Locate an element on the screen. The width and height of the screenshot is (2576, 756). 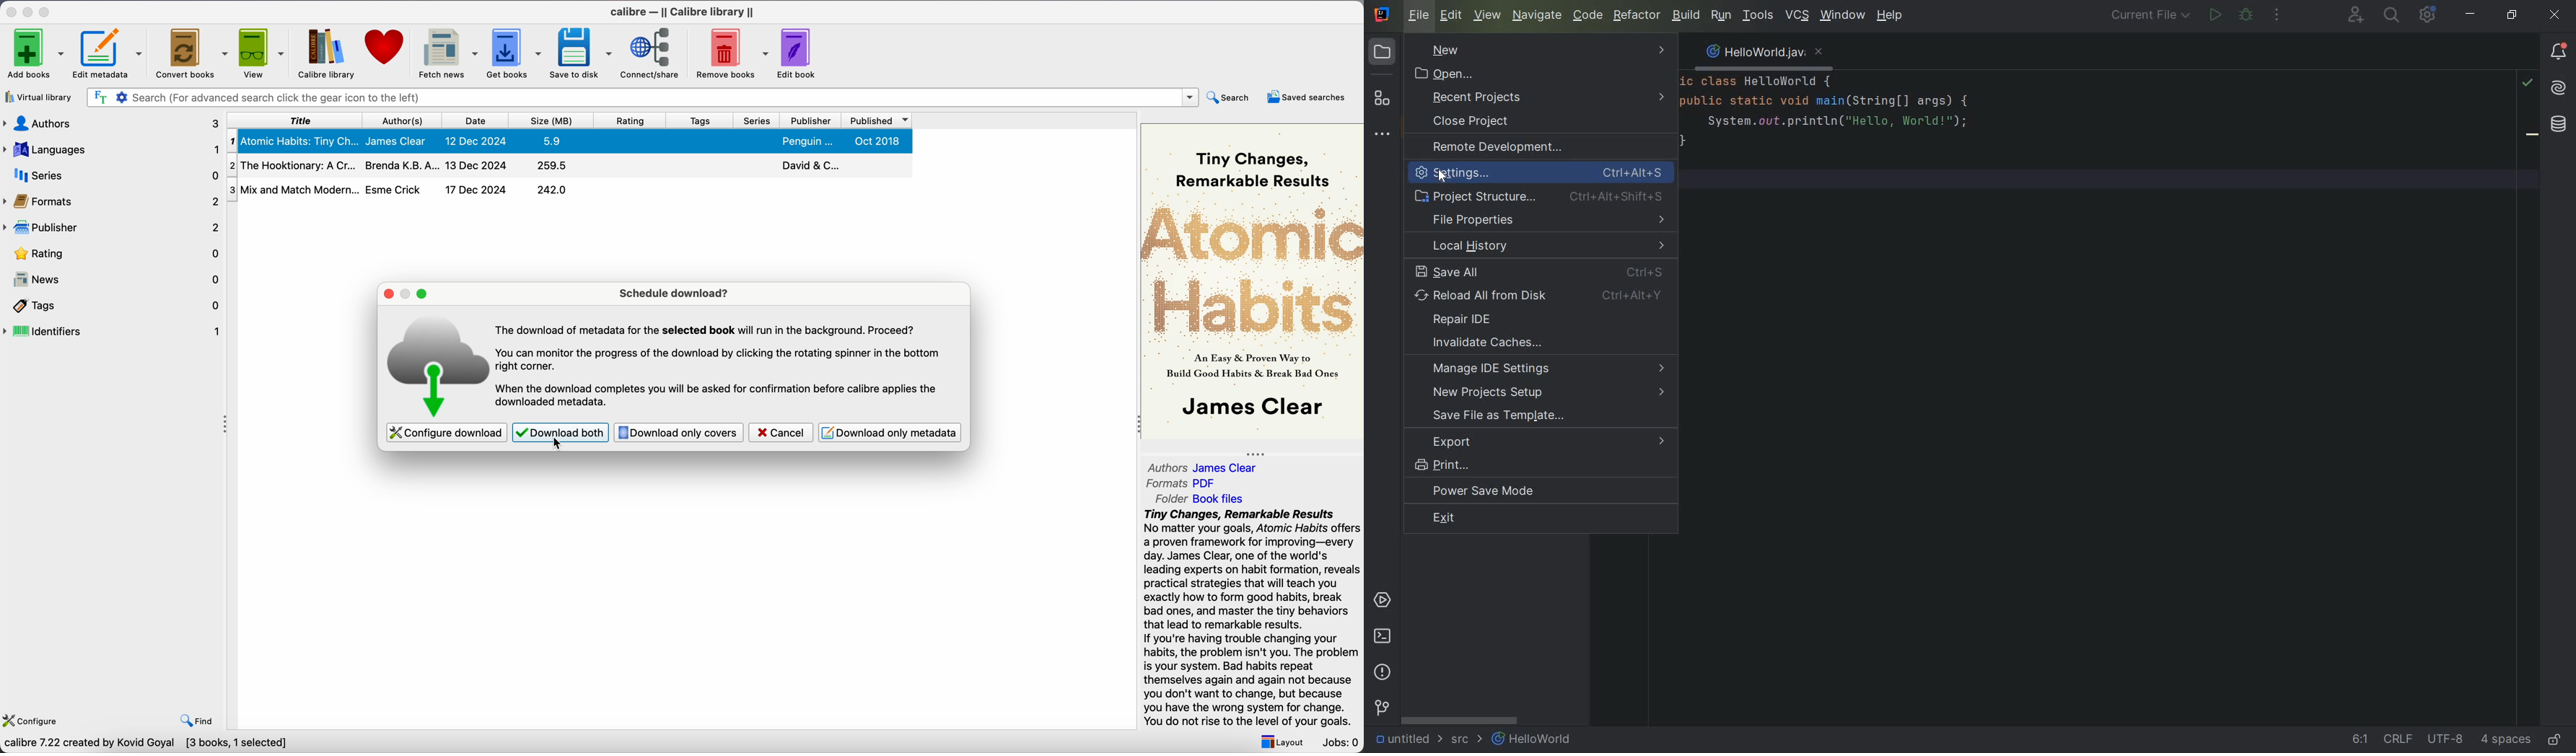
file encoding is located at coordinates (2446, 740).